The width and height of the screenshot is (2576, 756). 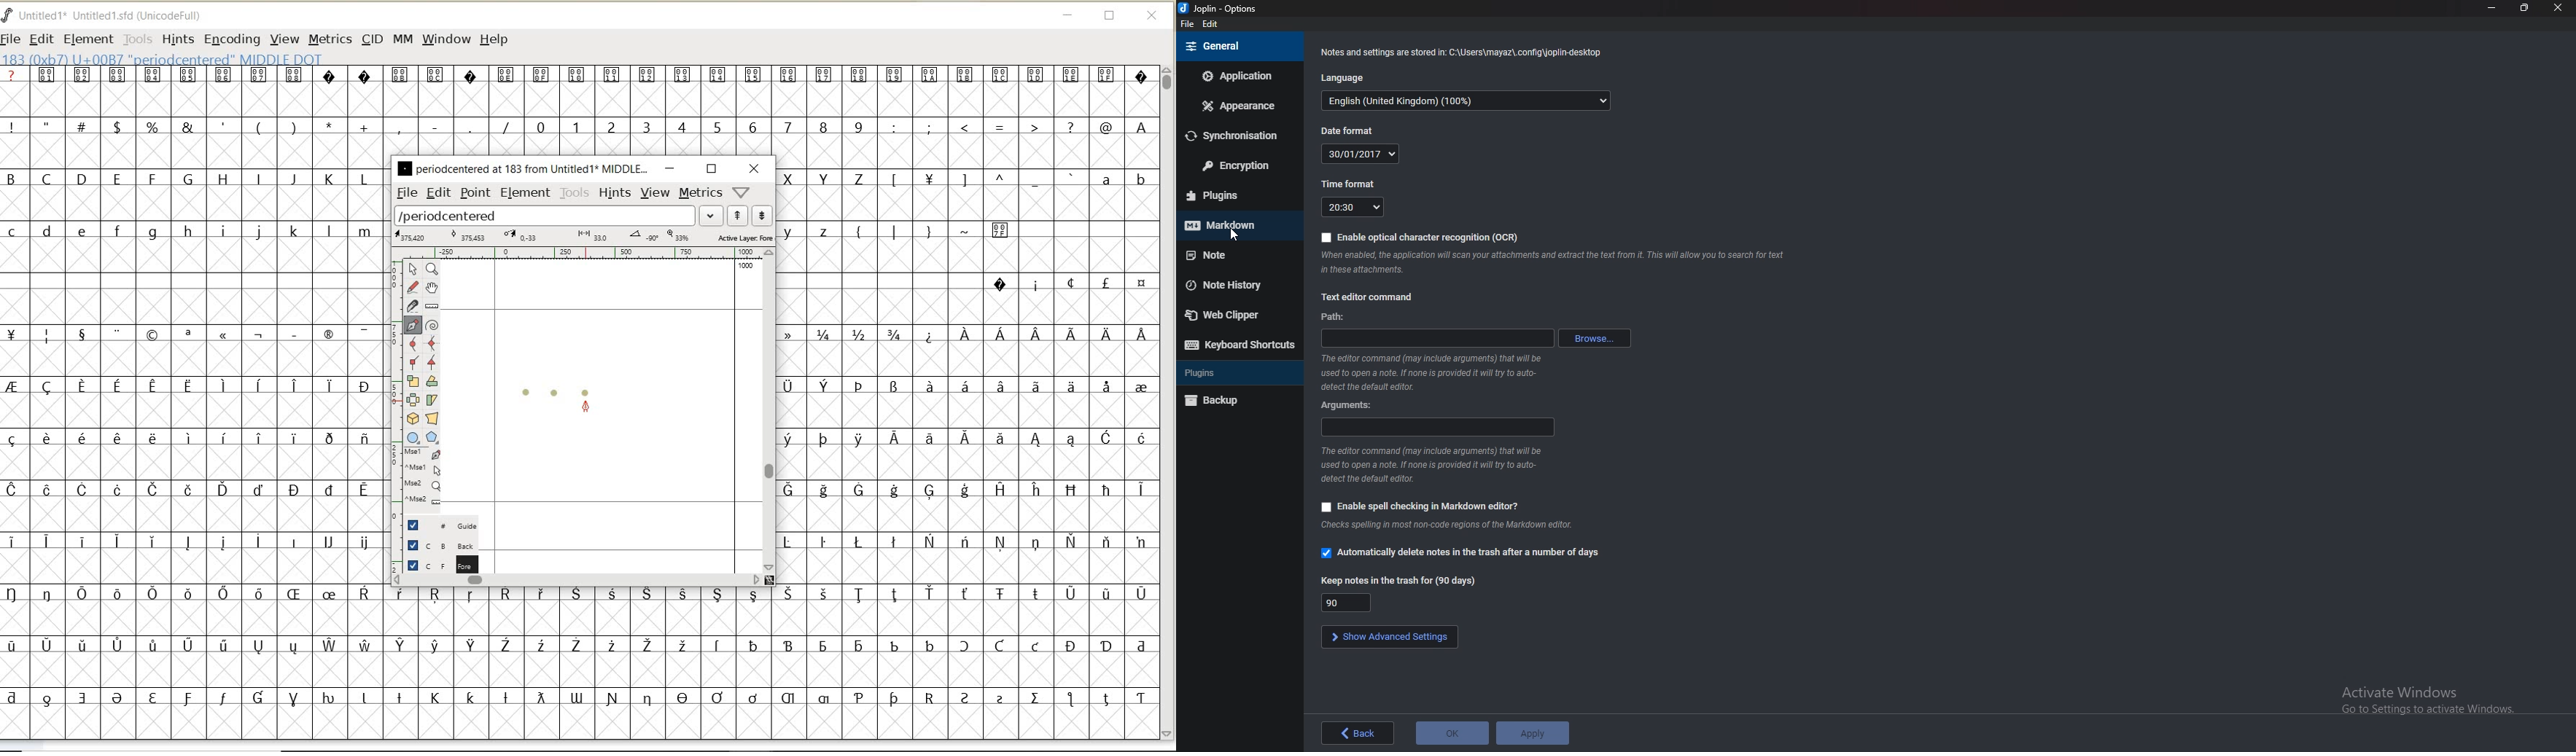 I want to click on Arguments, so click(x=1348, y=405).